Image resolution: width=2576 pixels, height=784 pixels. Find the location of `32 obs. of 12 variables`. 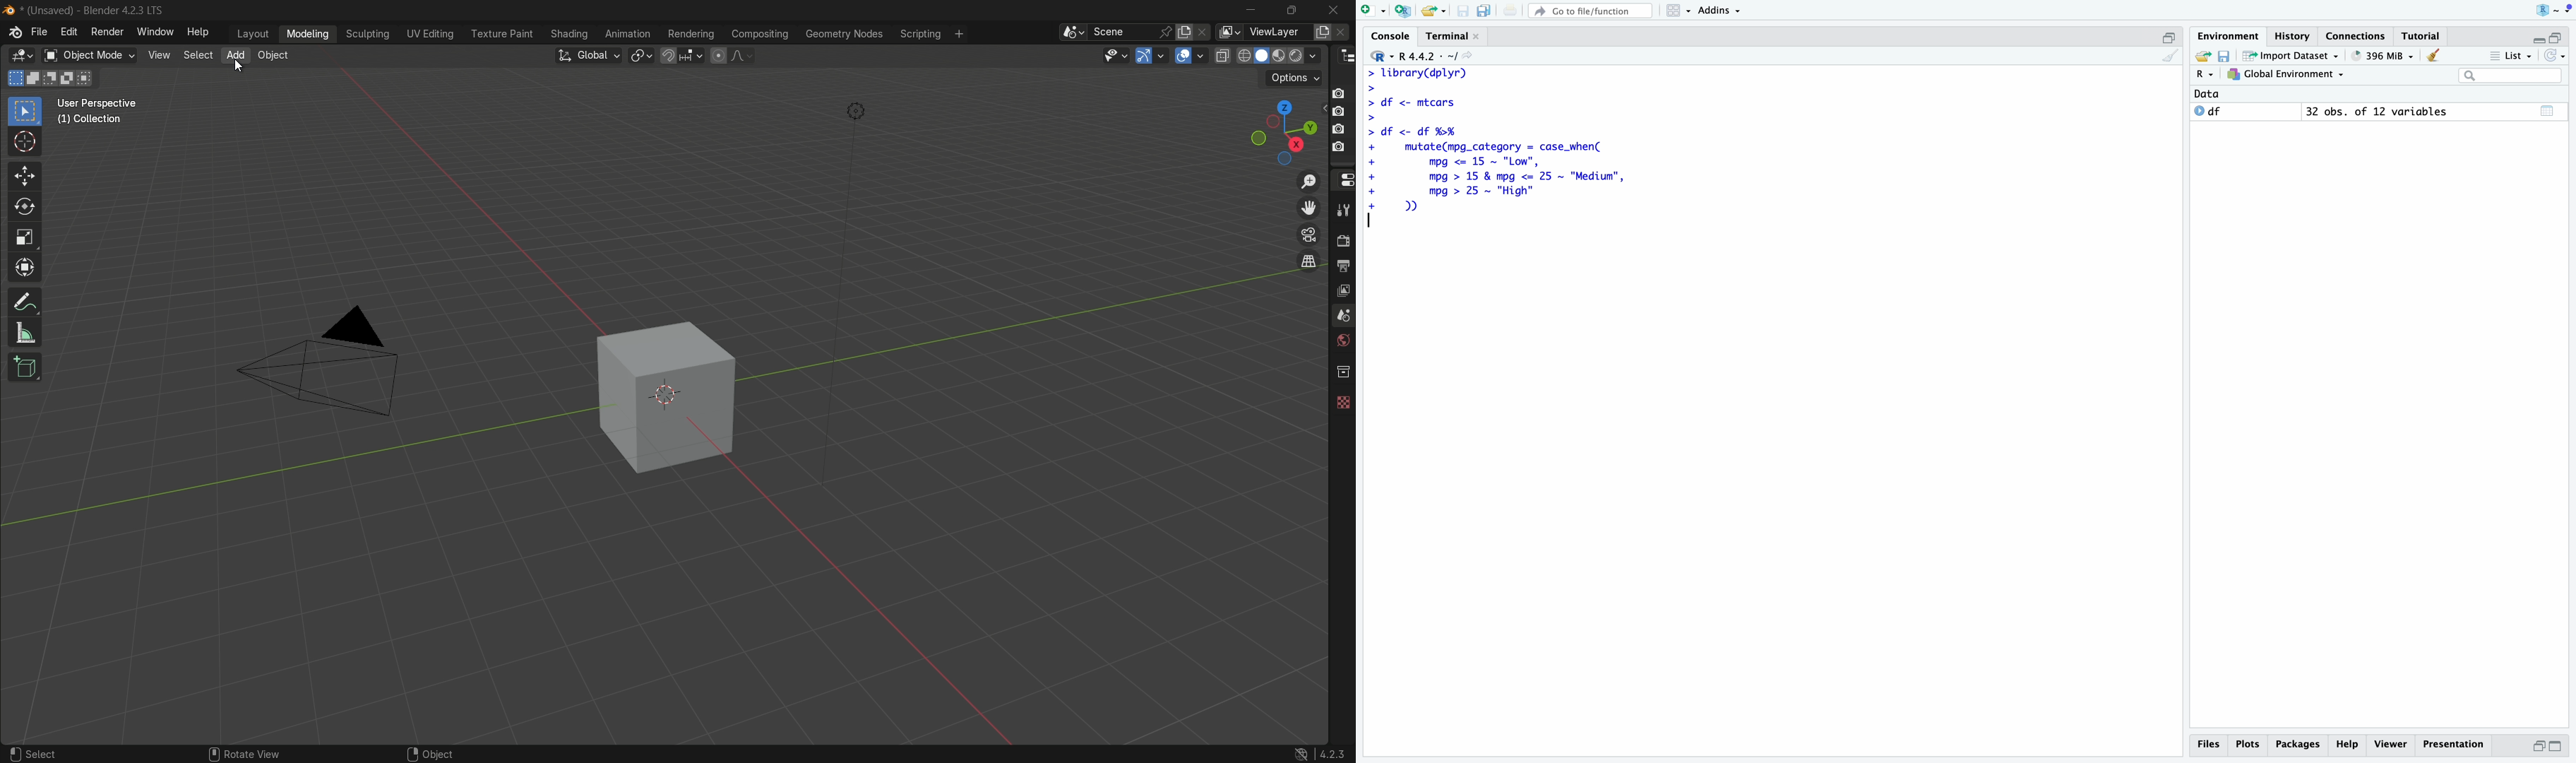

32 obs. of 12 variables is located at coordinates (2376, 111).